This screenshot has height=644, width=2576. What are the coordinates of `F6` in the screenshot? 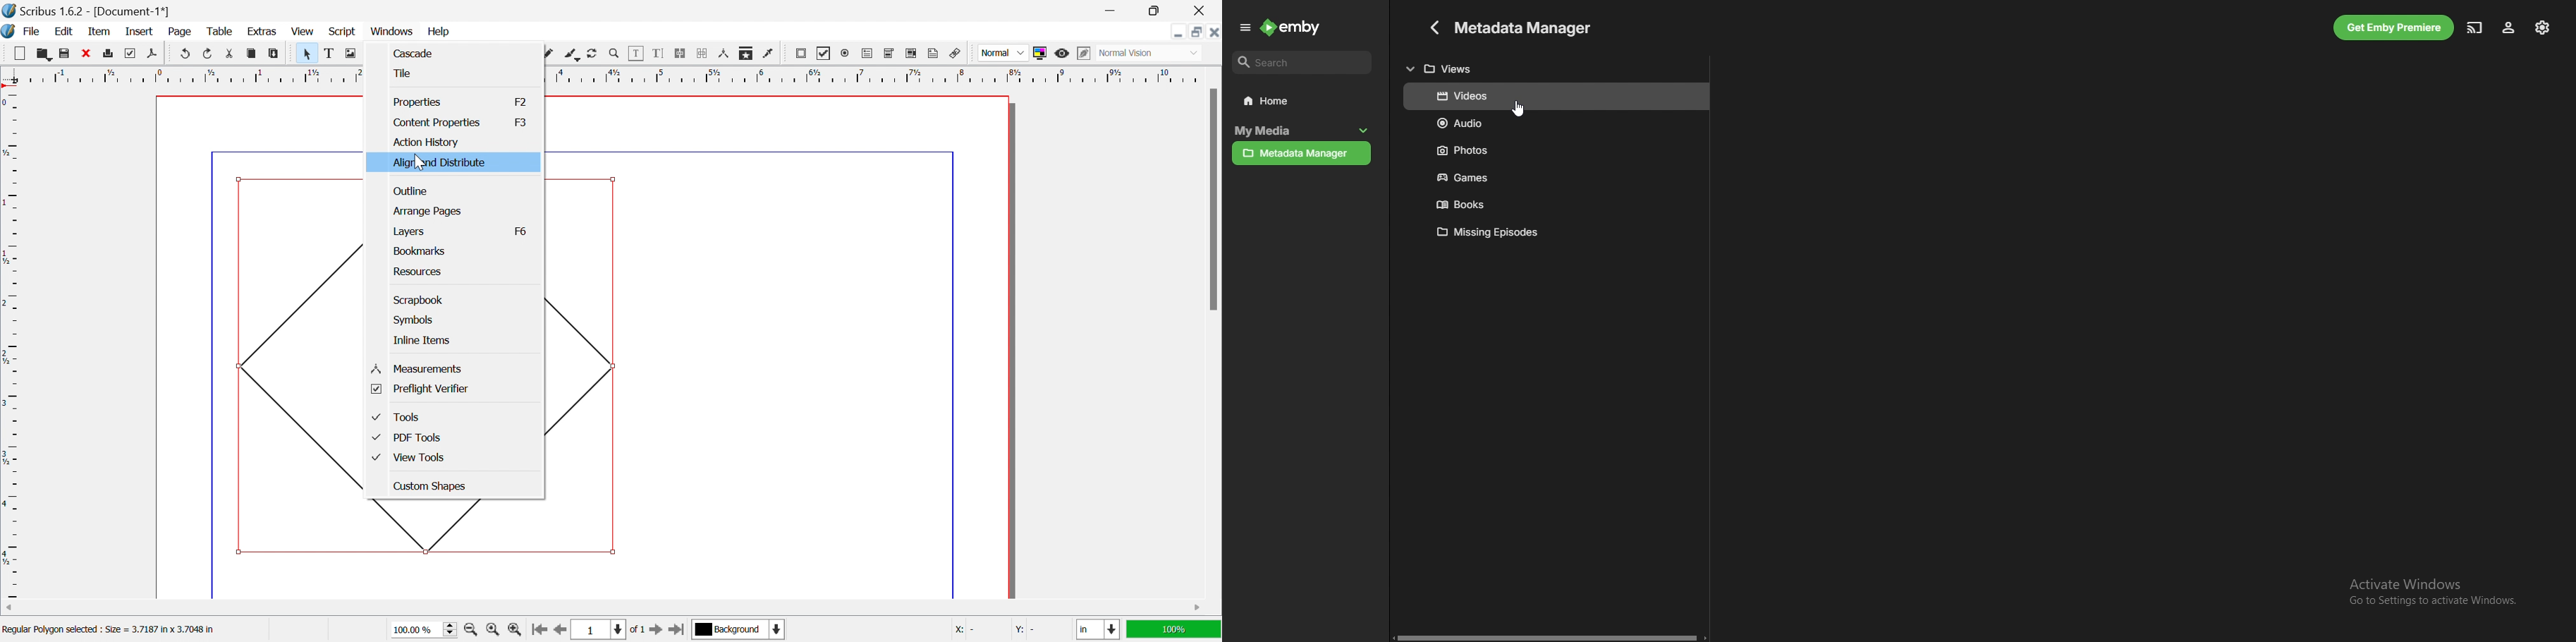 It's located at (519, 232).